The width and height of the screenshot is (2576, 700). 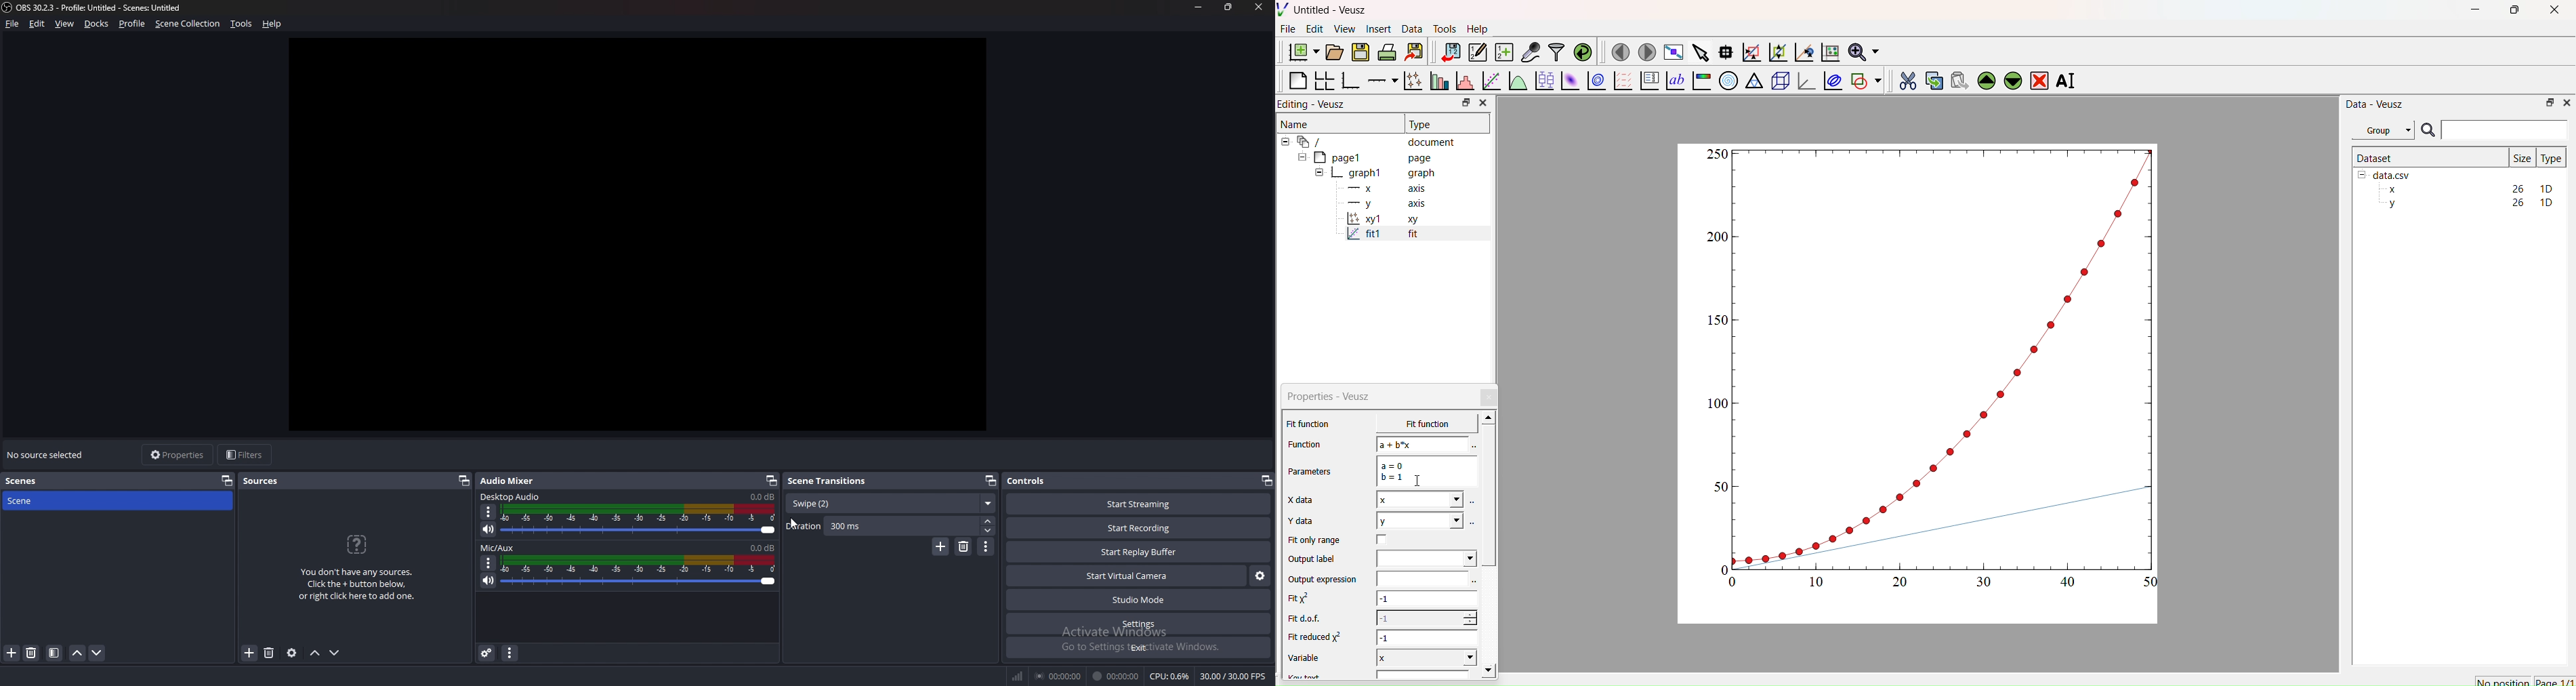 What do you see at coordinates (1344, 28) in the screenshot?
I see `View` at bounding box center [1344, 28].